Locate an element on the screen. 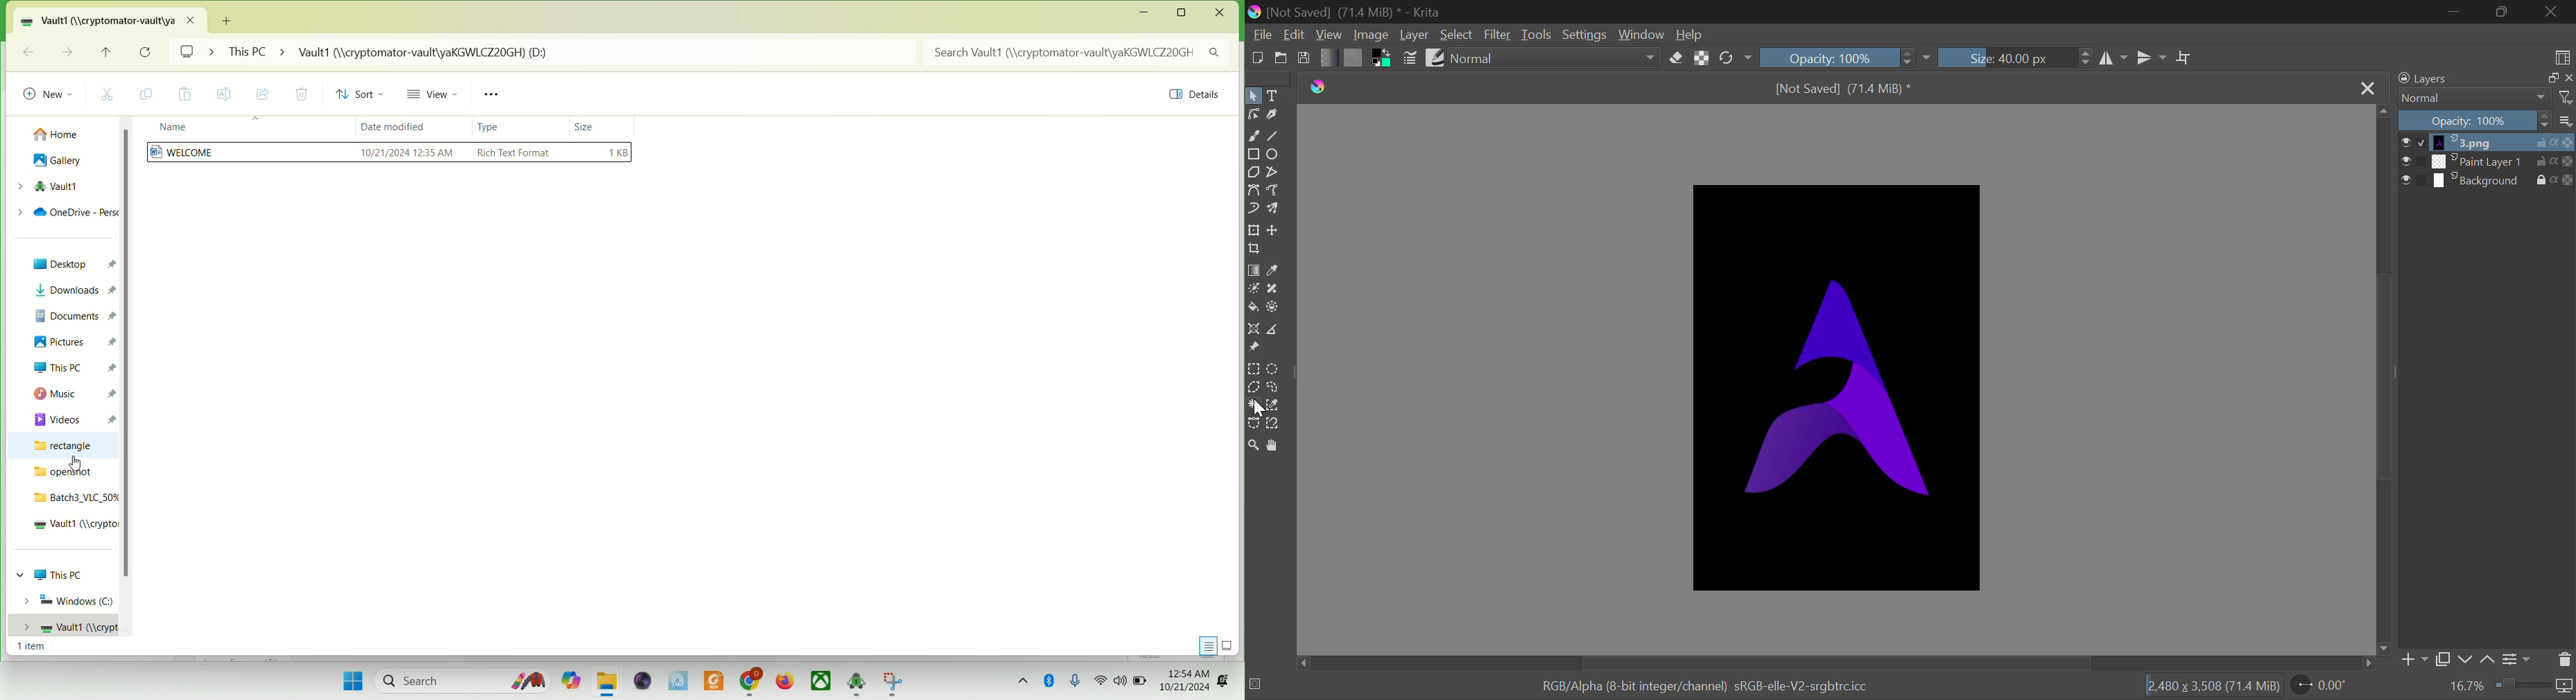 The image size is (2576, 700). cursor is located at coordinates (1260, 410).